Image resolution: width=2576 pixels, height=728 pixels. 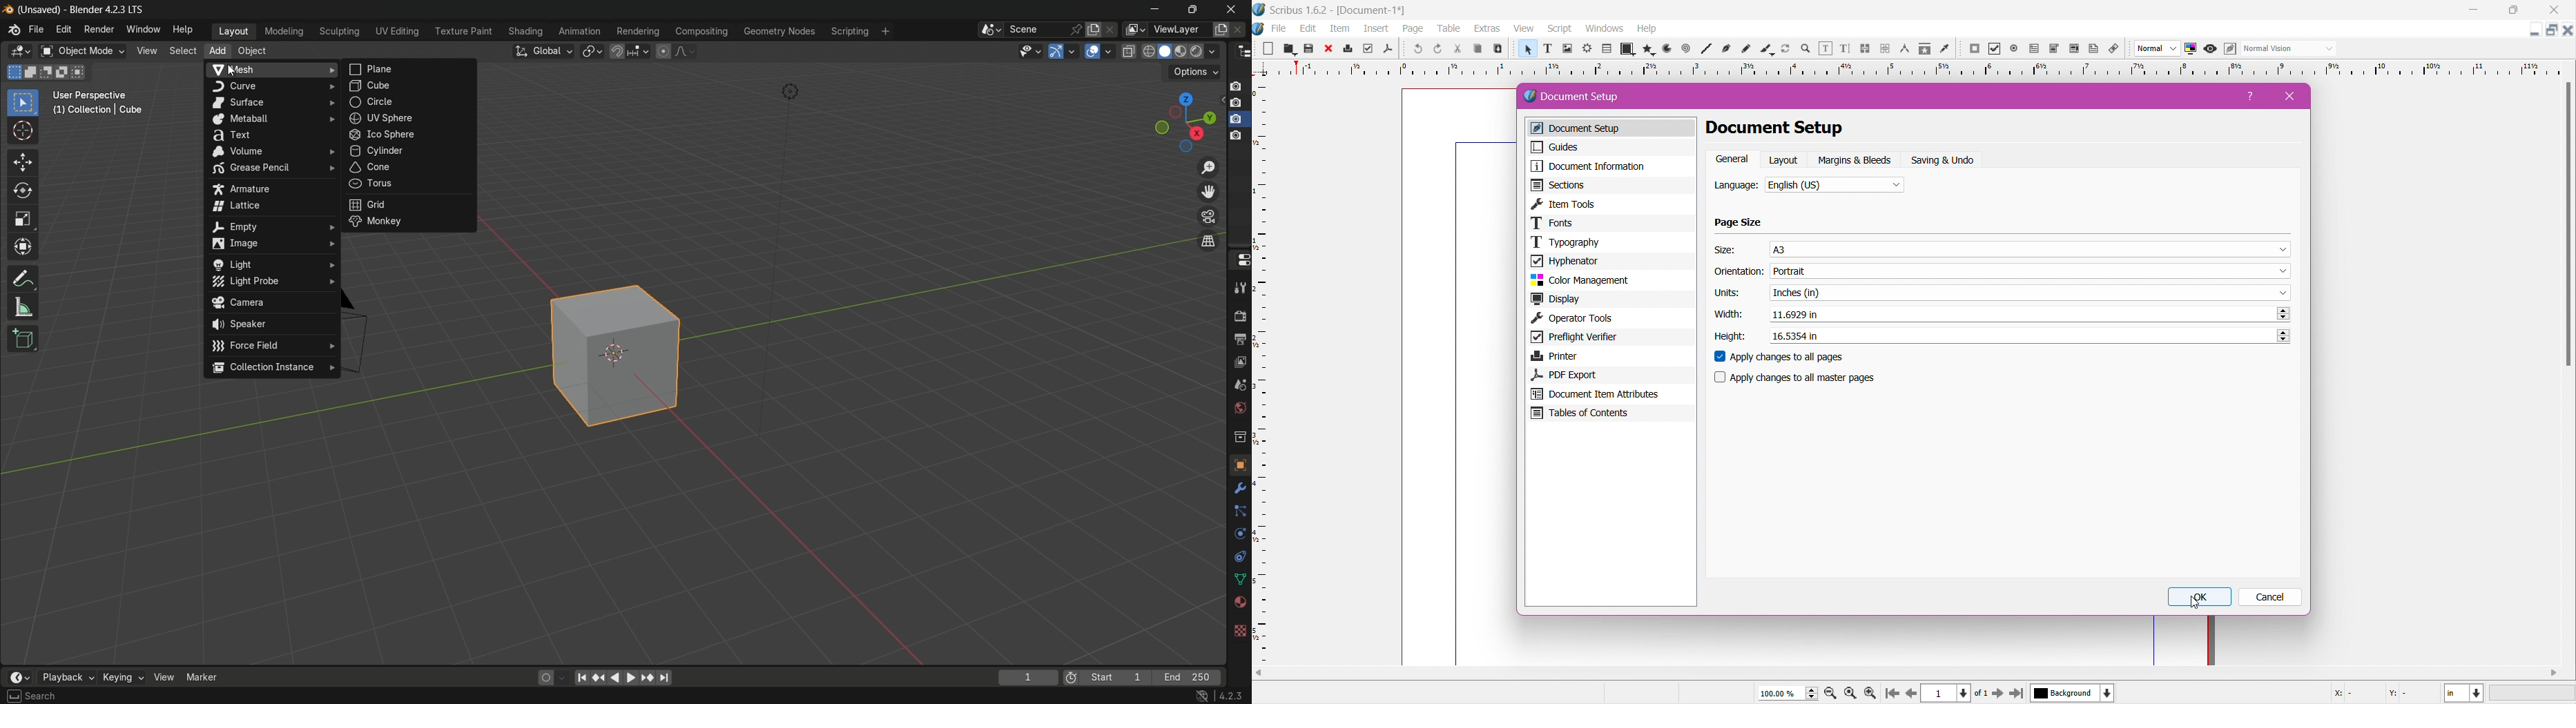 I want to click on Help, so click(x=2252, y=99).